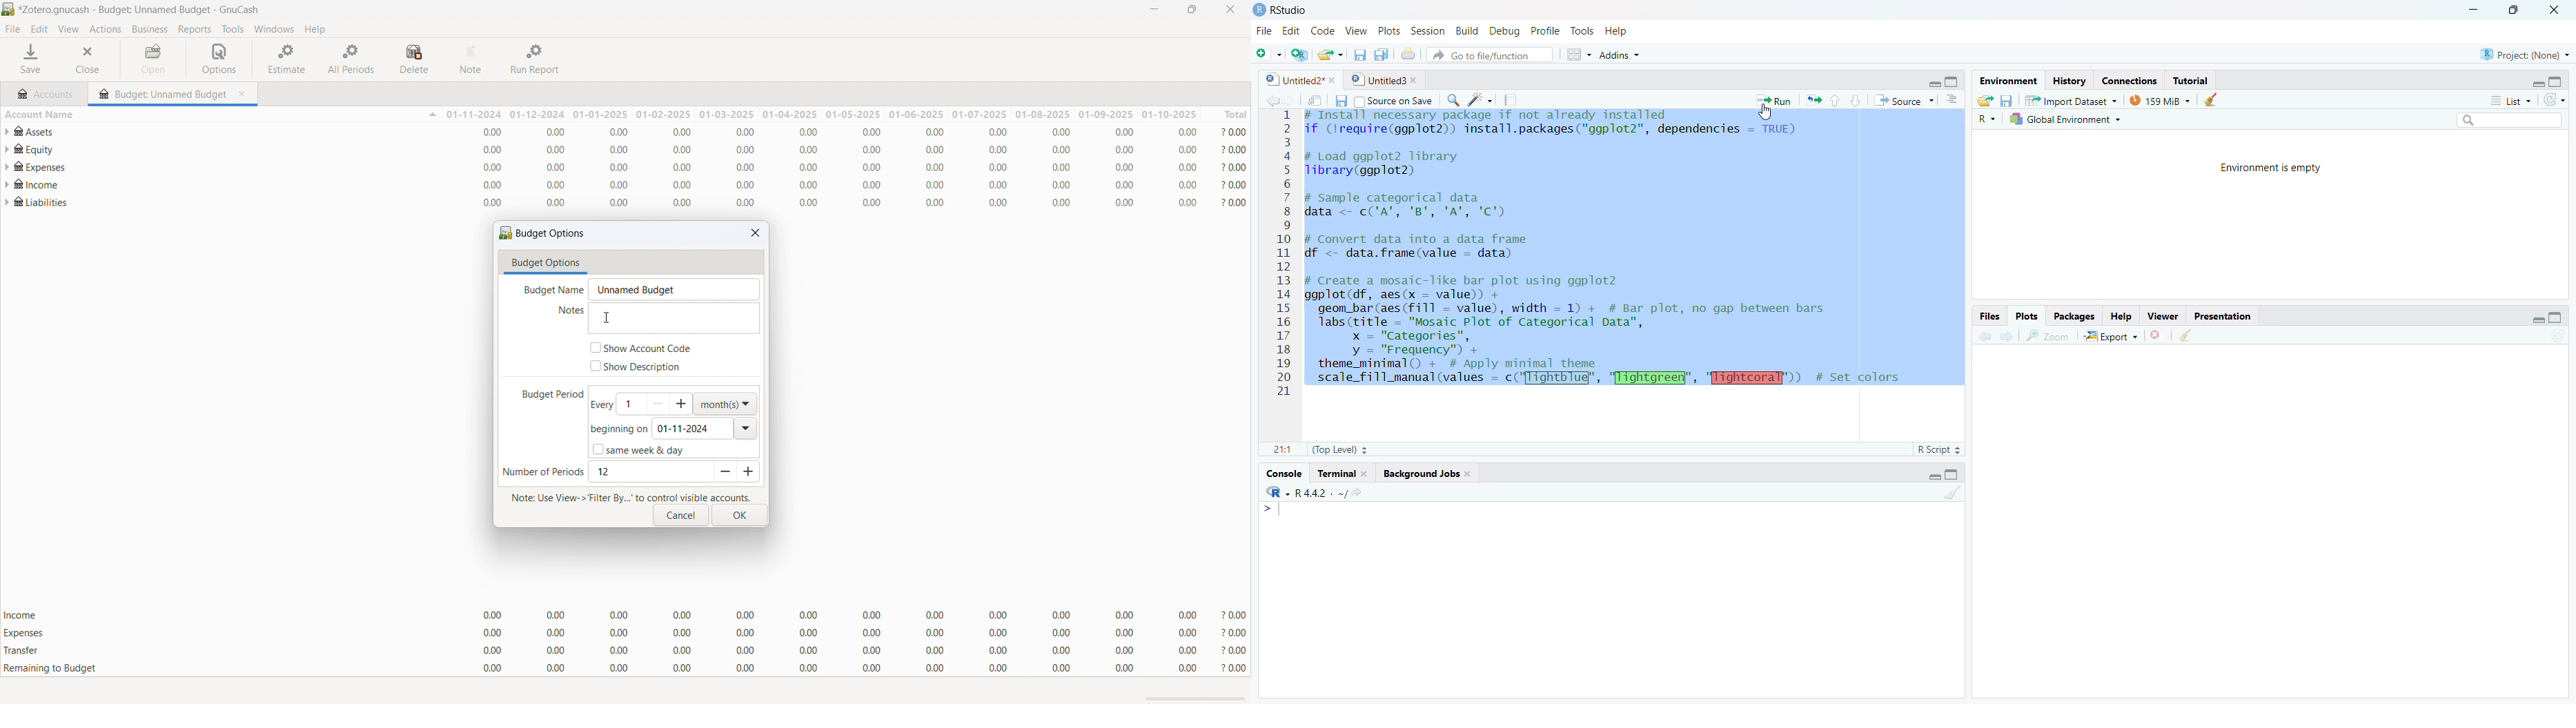  Describe the element at coordinates (2074, 316) in the screenshot. I see `Packages` at that location.